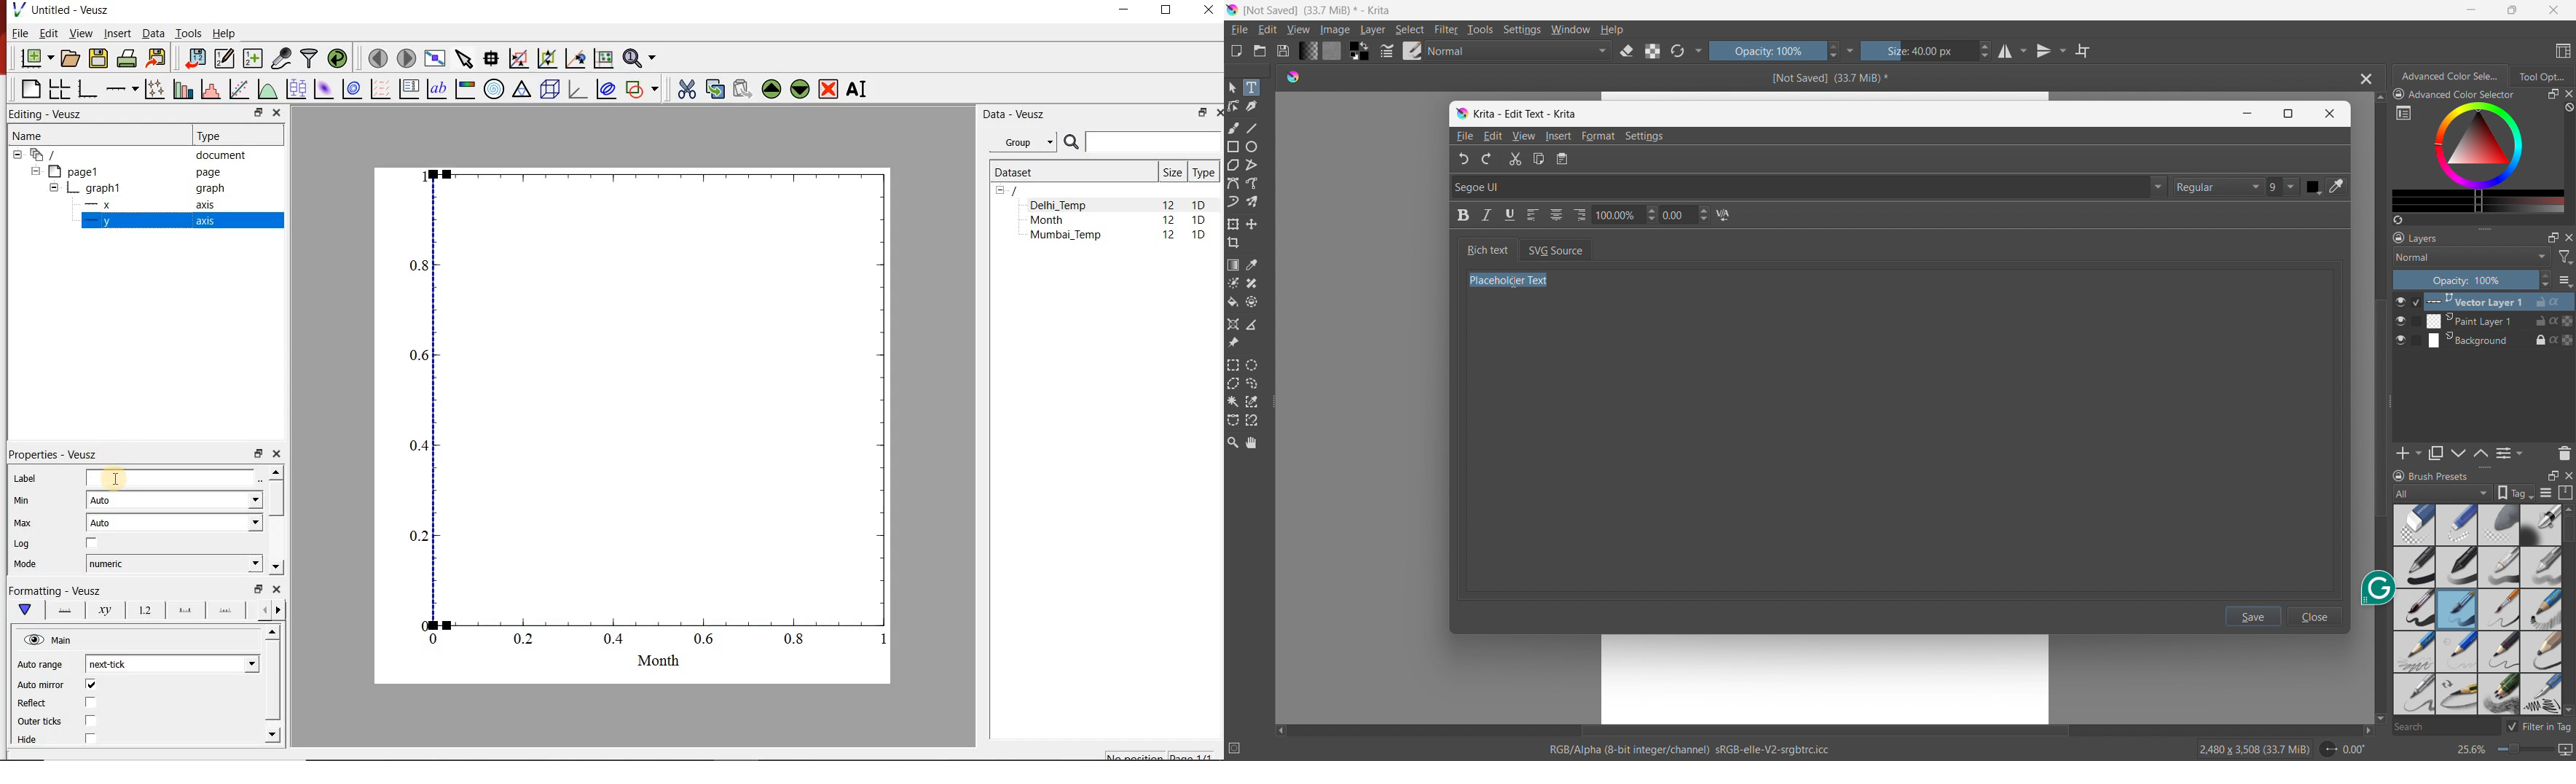 The width and height of the screenshot is (2576, 784). Describe the element at coordinates (2498, 525) in the screenshot. I see `blur` at that location.